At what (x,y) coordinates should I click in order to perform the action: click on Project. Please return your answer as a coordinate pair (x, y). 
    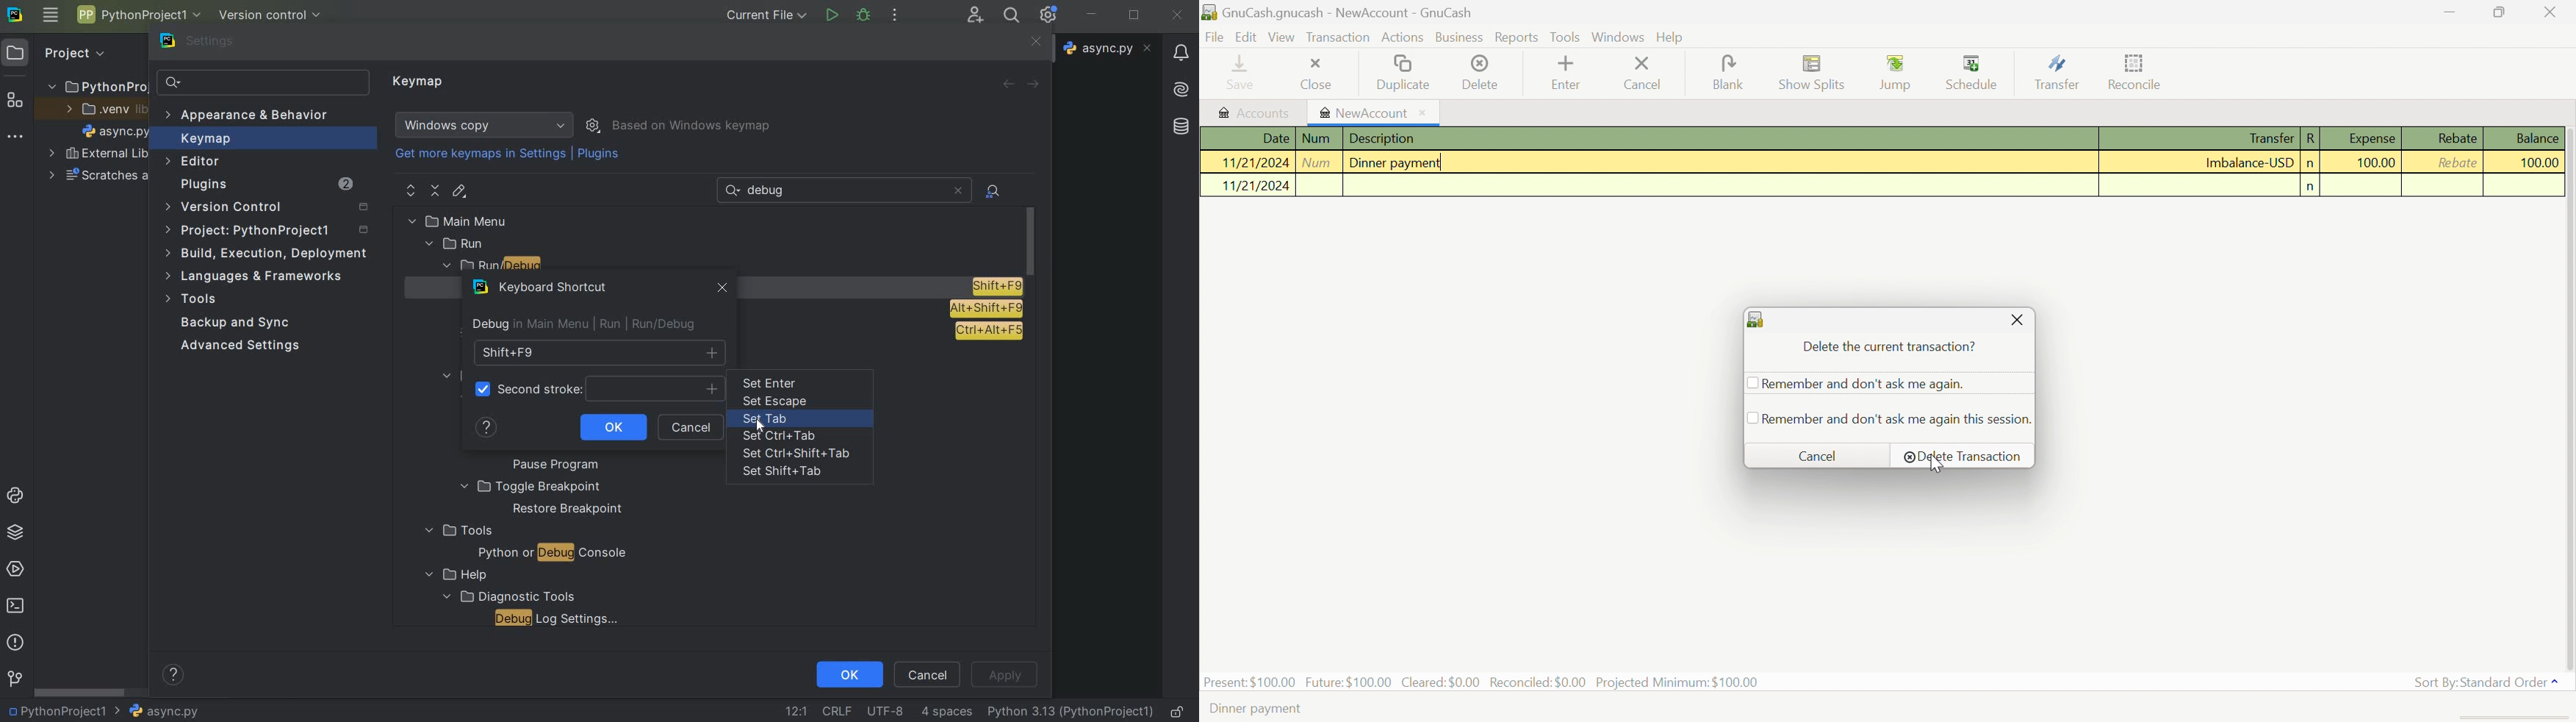
    Looking at the image, I should click on (73, 51).